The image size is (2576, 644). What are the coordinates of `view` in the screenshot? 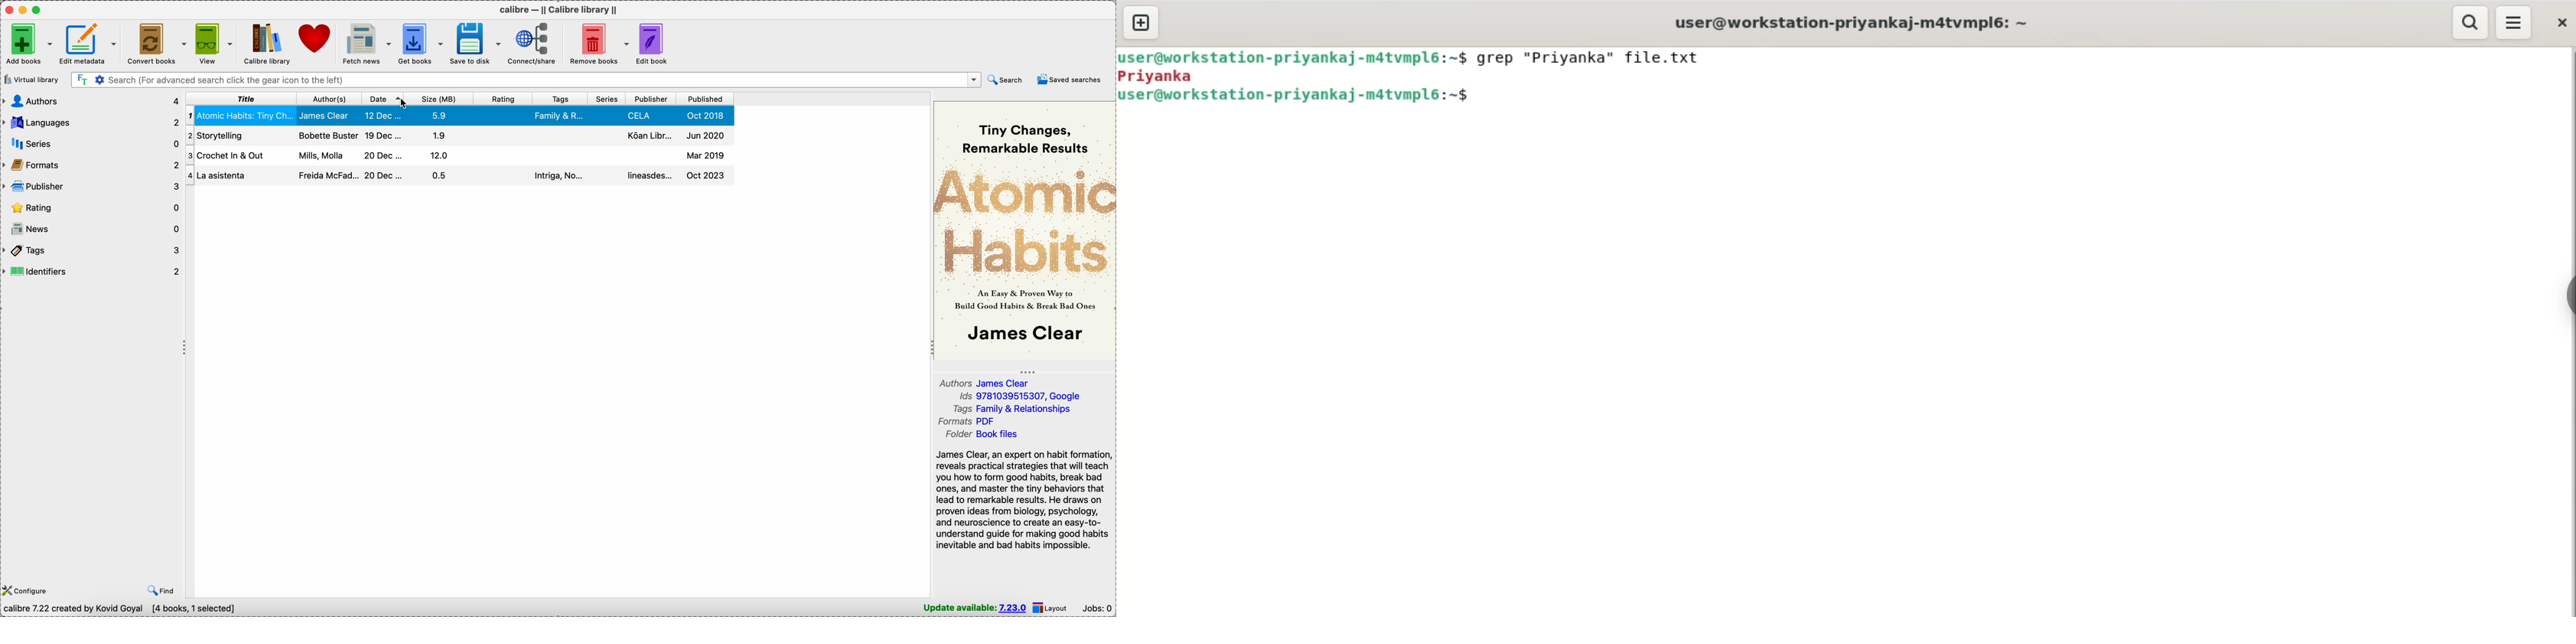 It's located at (215, 44).